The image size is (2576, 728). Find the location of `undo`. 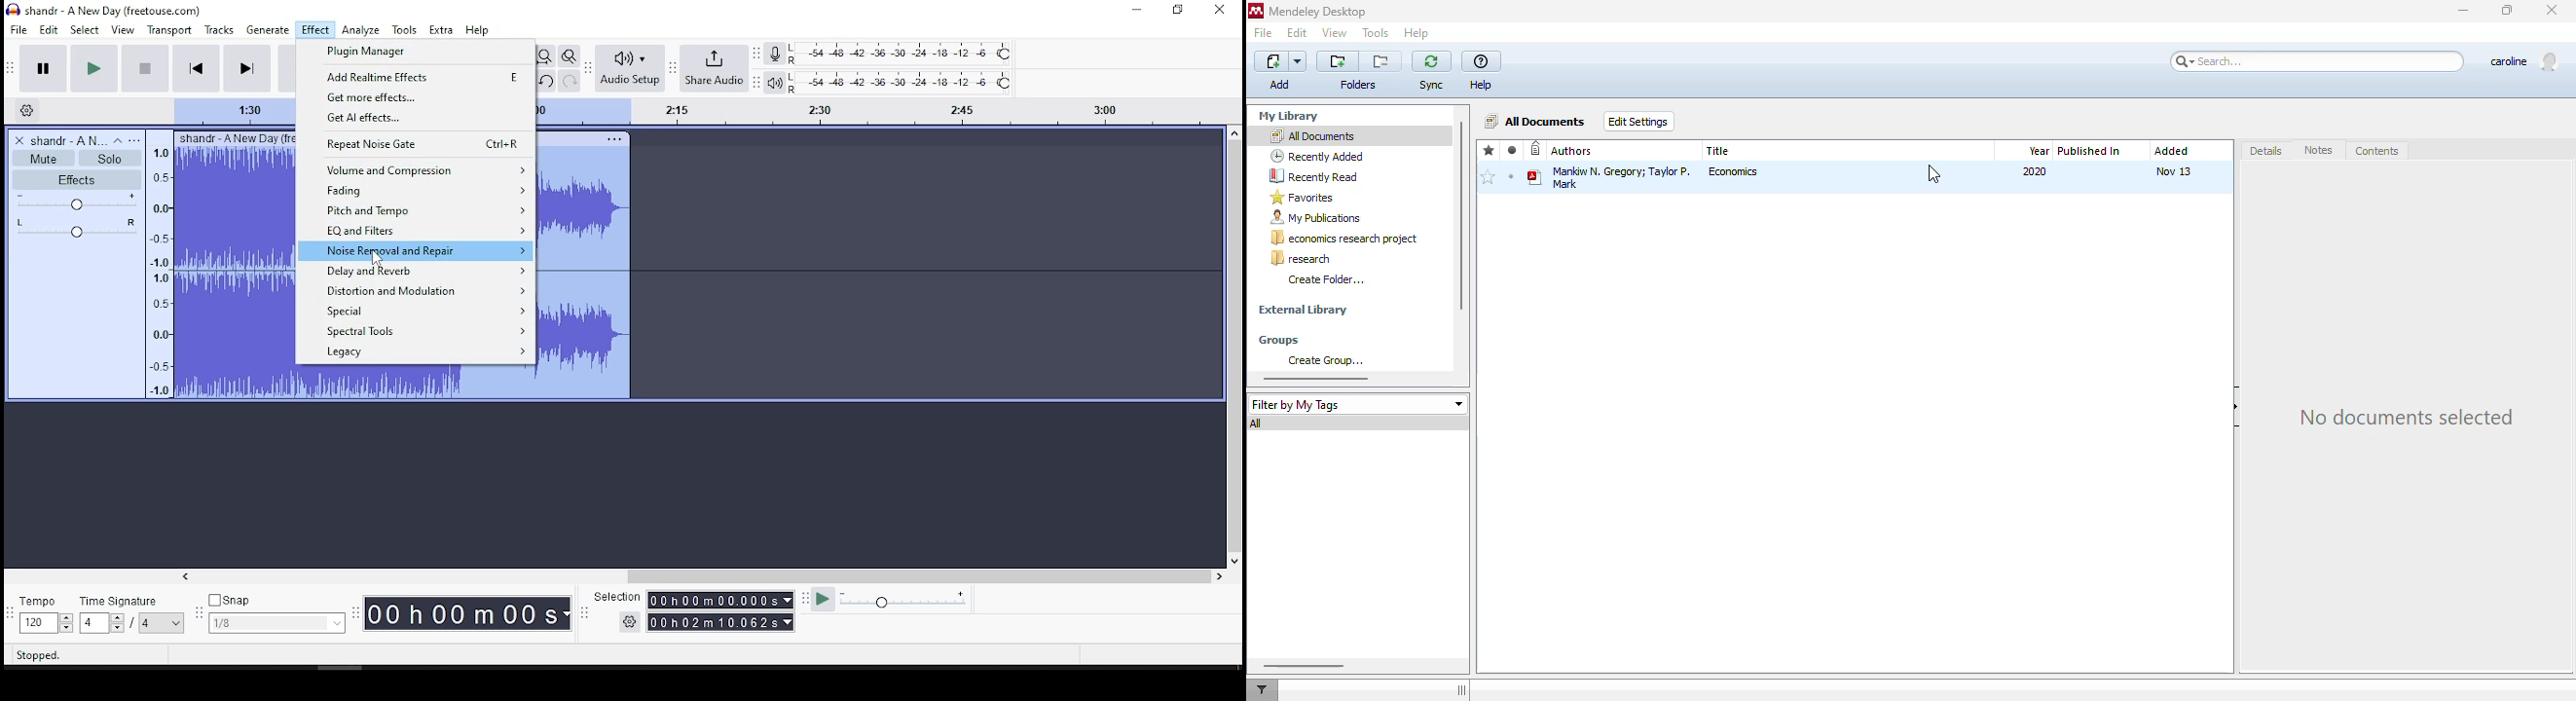

undo is located at coordinates (545, 80).